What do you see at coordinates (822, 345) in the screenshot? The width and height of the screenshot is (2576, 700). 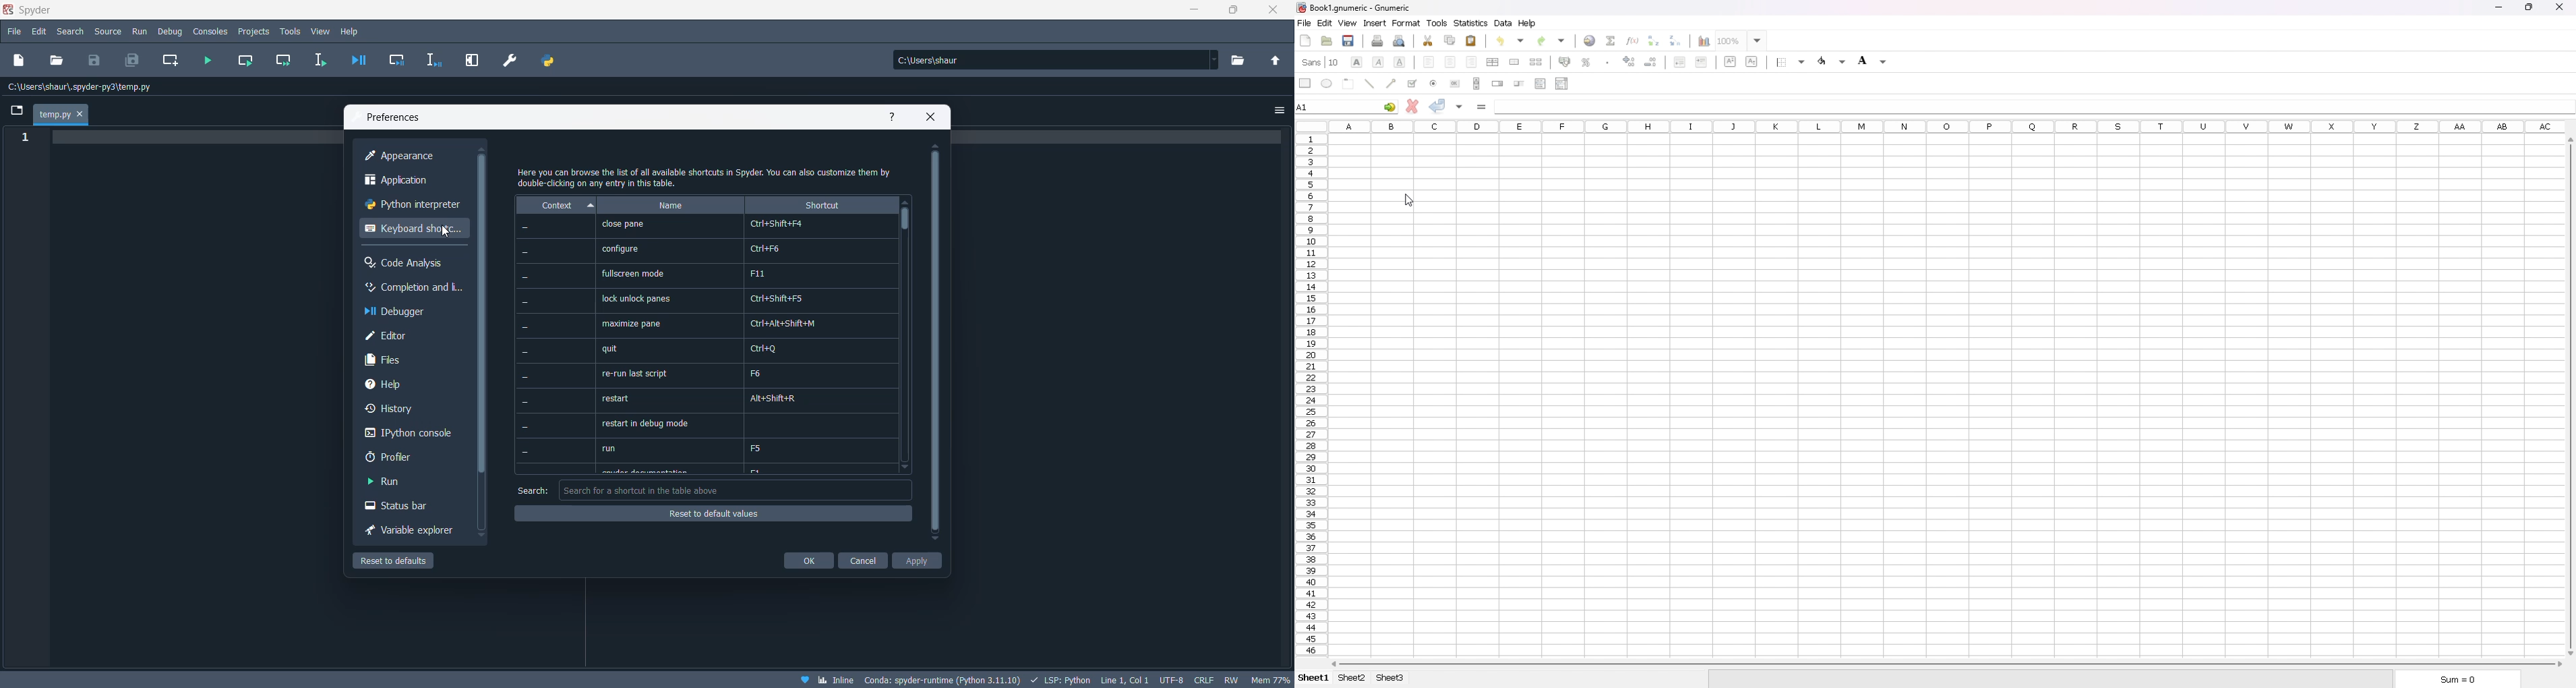 I see `shortcut options` at bounding box center [822, 345].